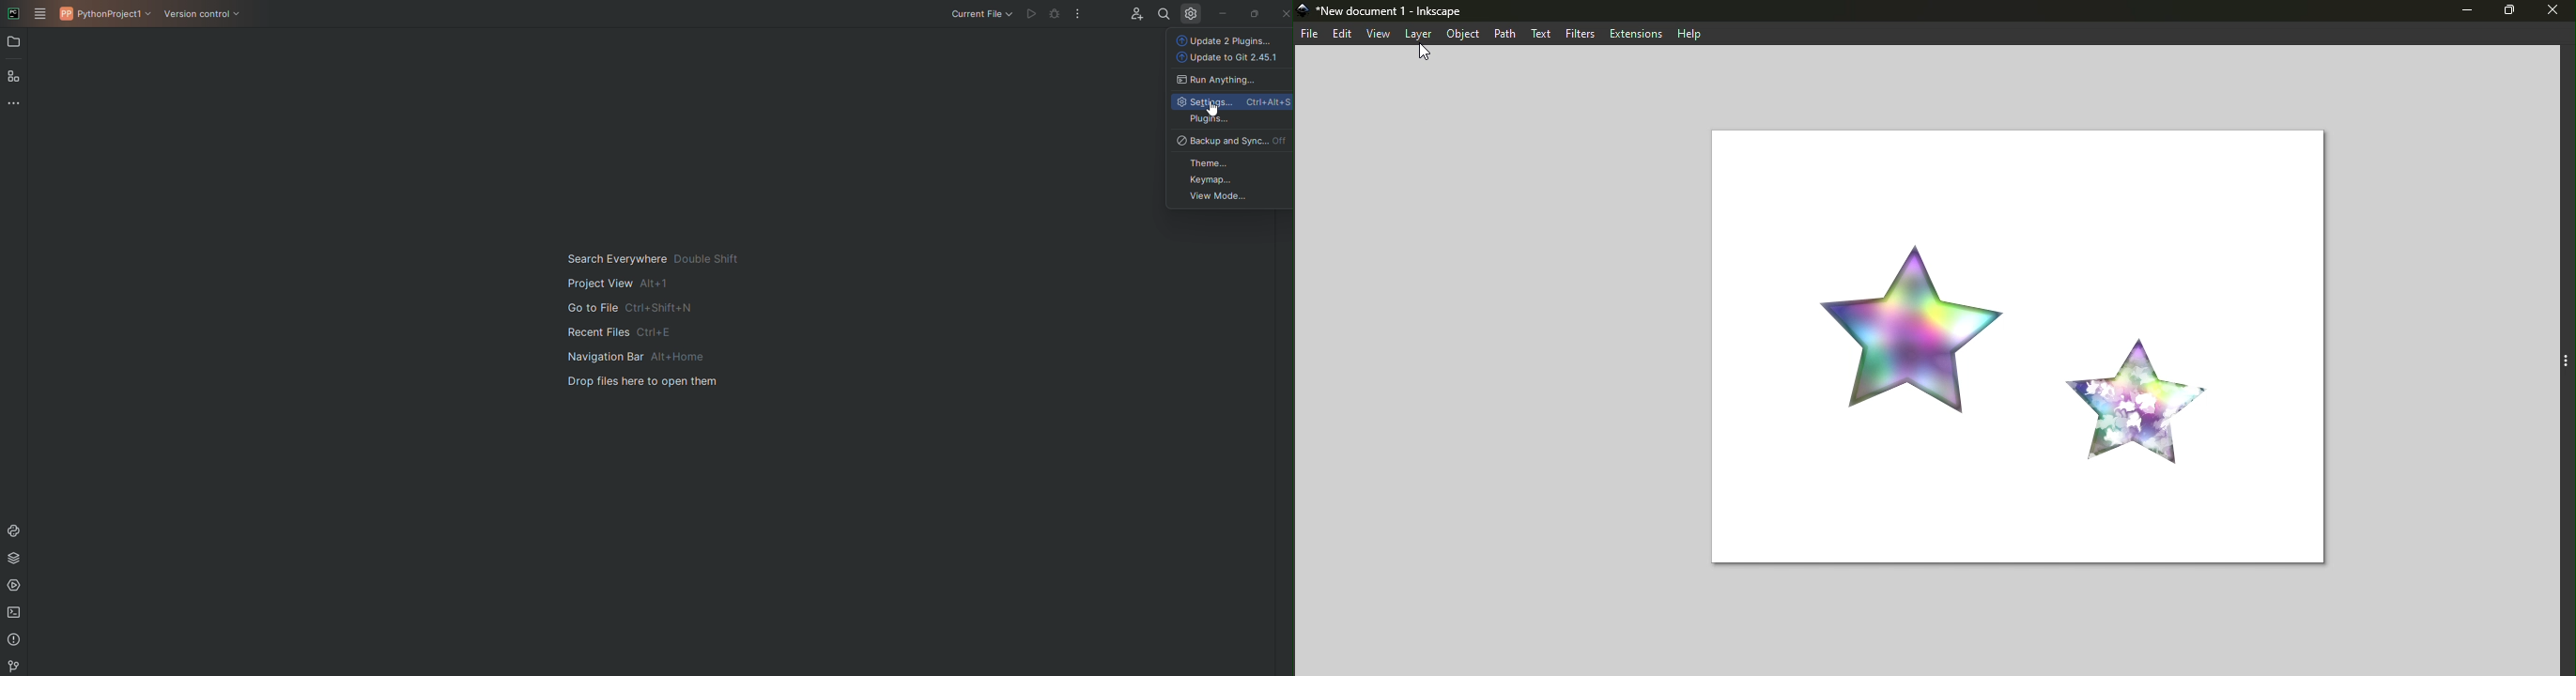 The image size is (2576, 700). I want to click on drop files here to open them, so click(644, 381).